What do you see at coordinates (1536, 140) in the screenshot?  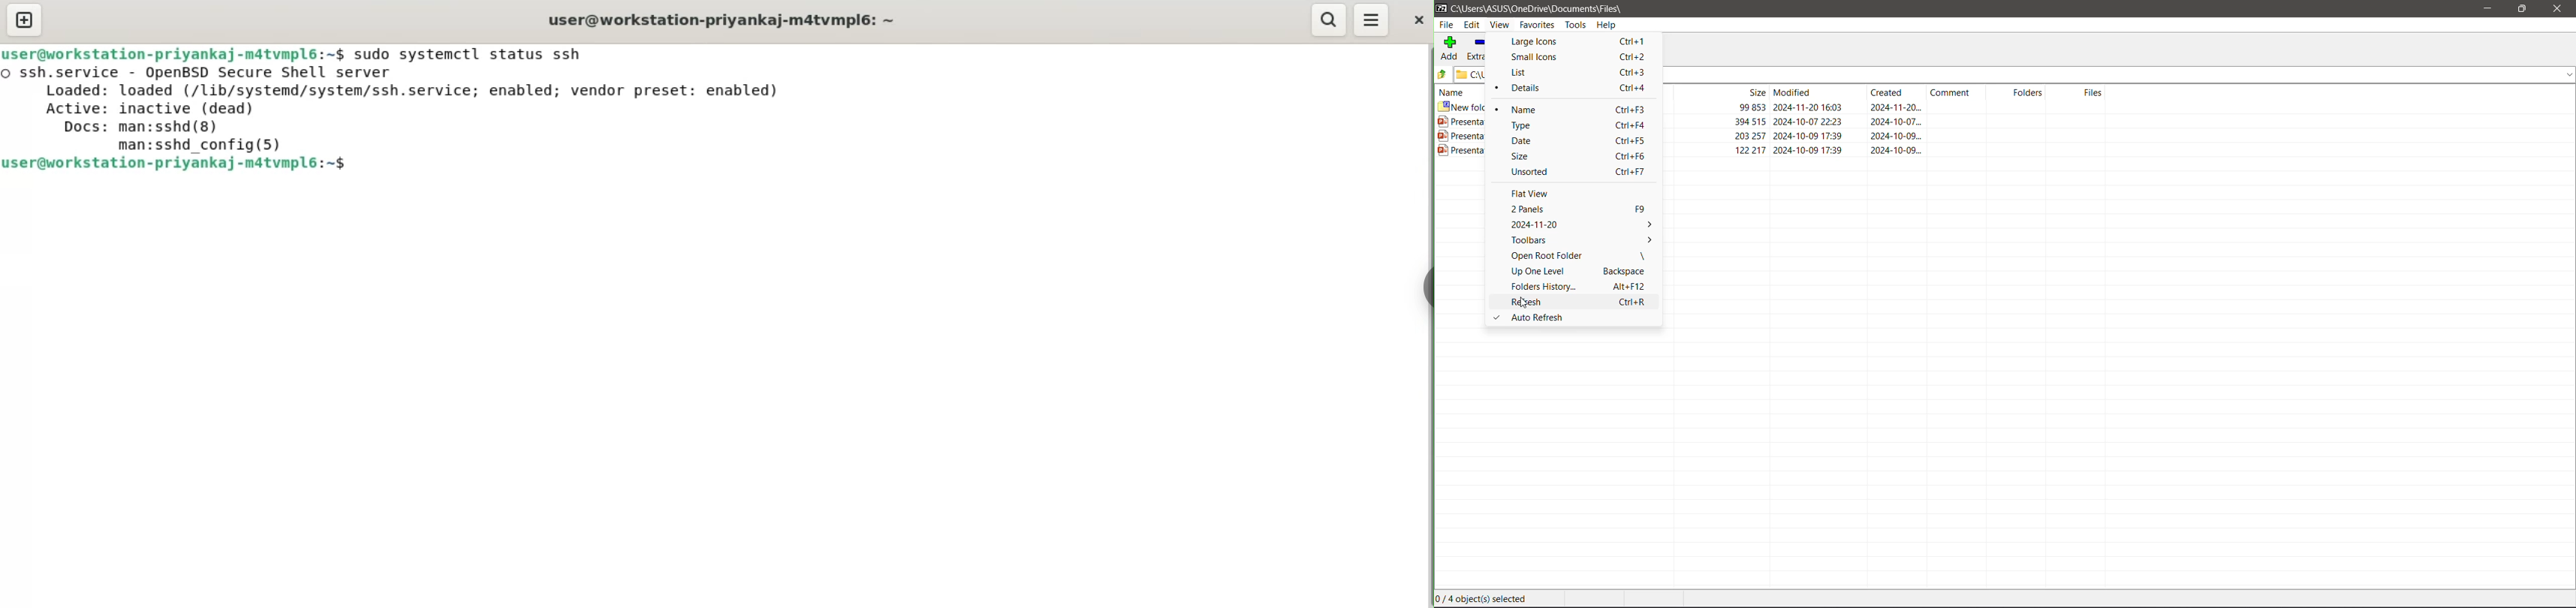 I see `Date` at bounding box center [1536, 140].